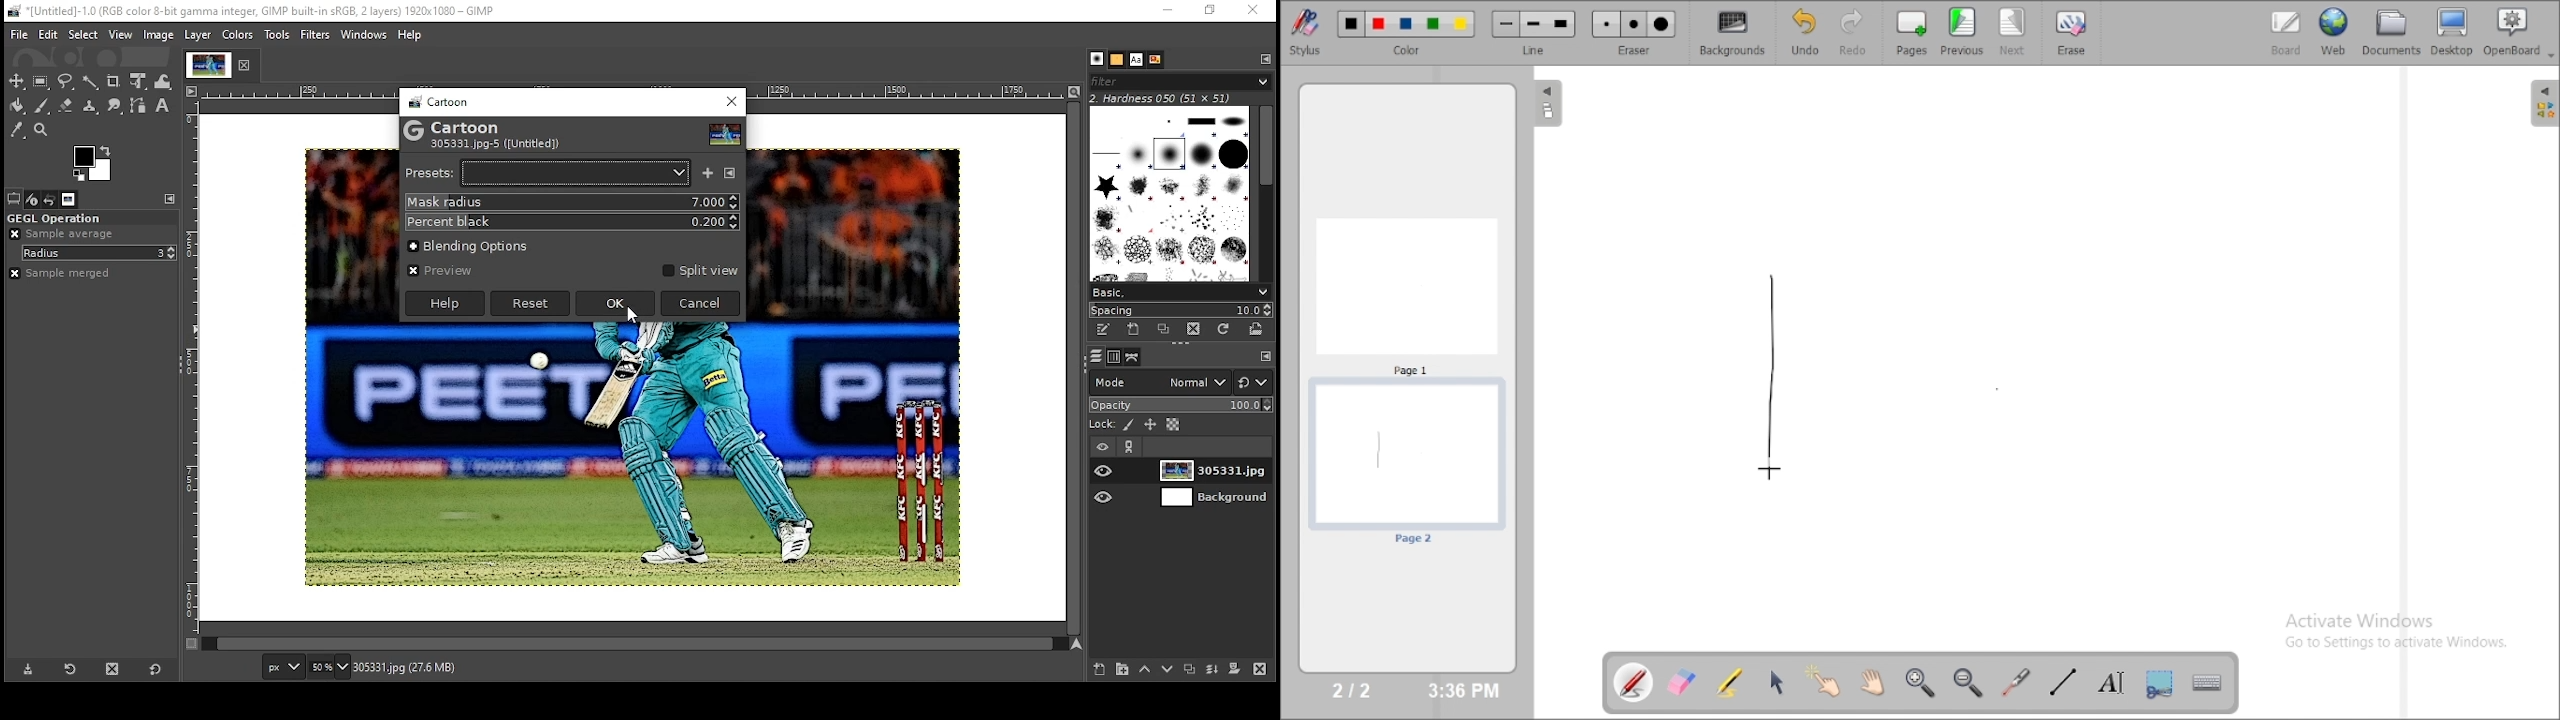 The width and height of the screenshot is (2576, 728). I want to click on refresh tool preset, so click(71, 670).